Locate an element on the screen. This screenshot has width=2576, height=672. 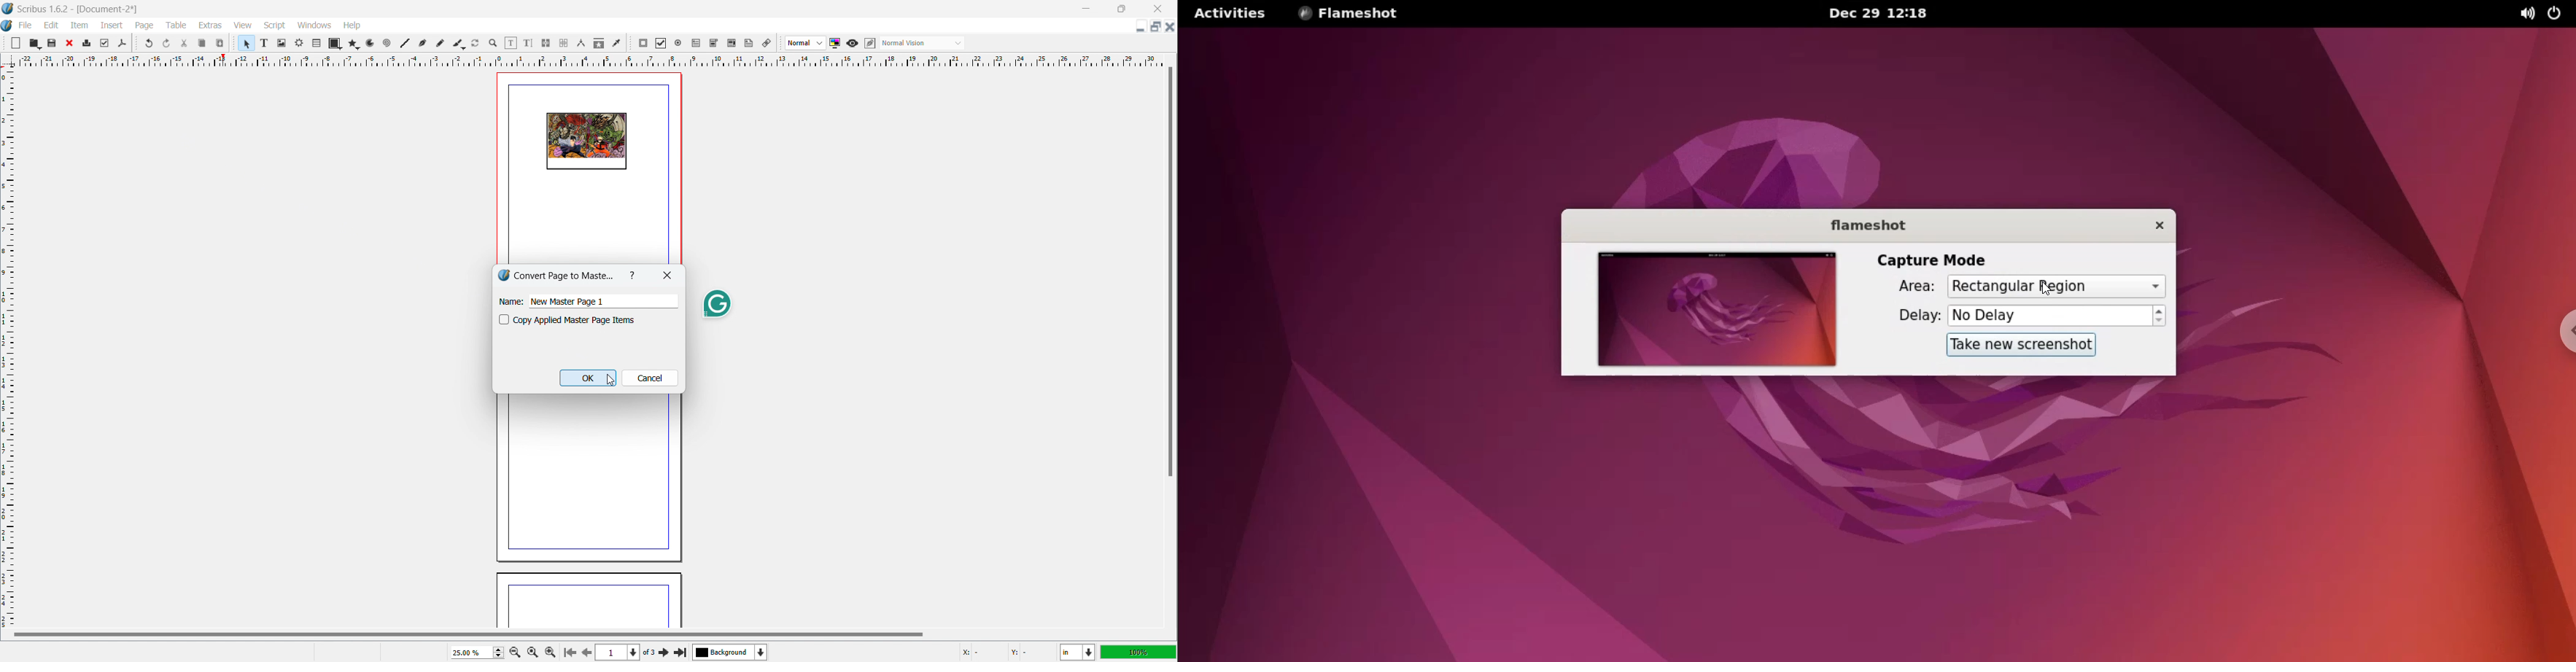
copy is located at coordinates (203, 43).